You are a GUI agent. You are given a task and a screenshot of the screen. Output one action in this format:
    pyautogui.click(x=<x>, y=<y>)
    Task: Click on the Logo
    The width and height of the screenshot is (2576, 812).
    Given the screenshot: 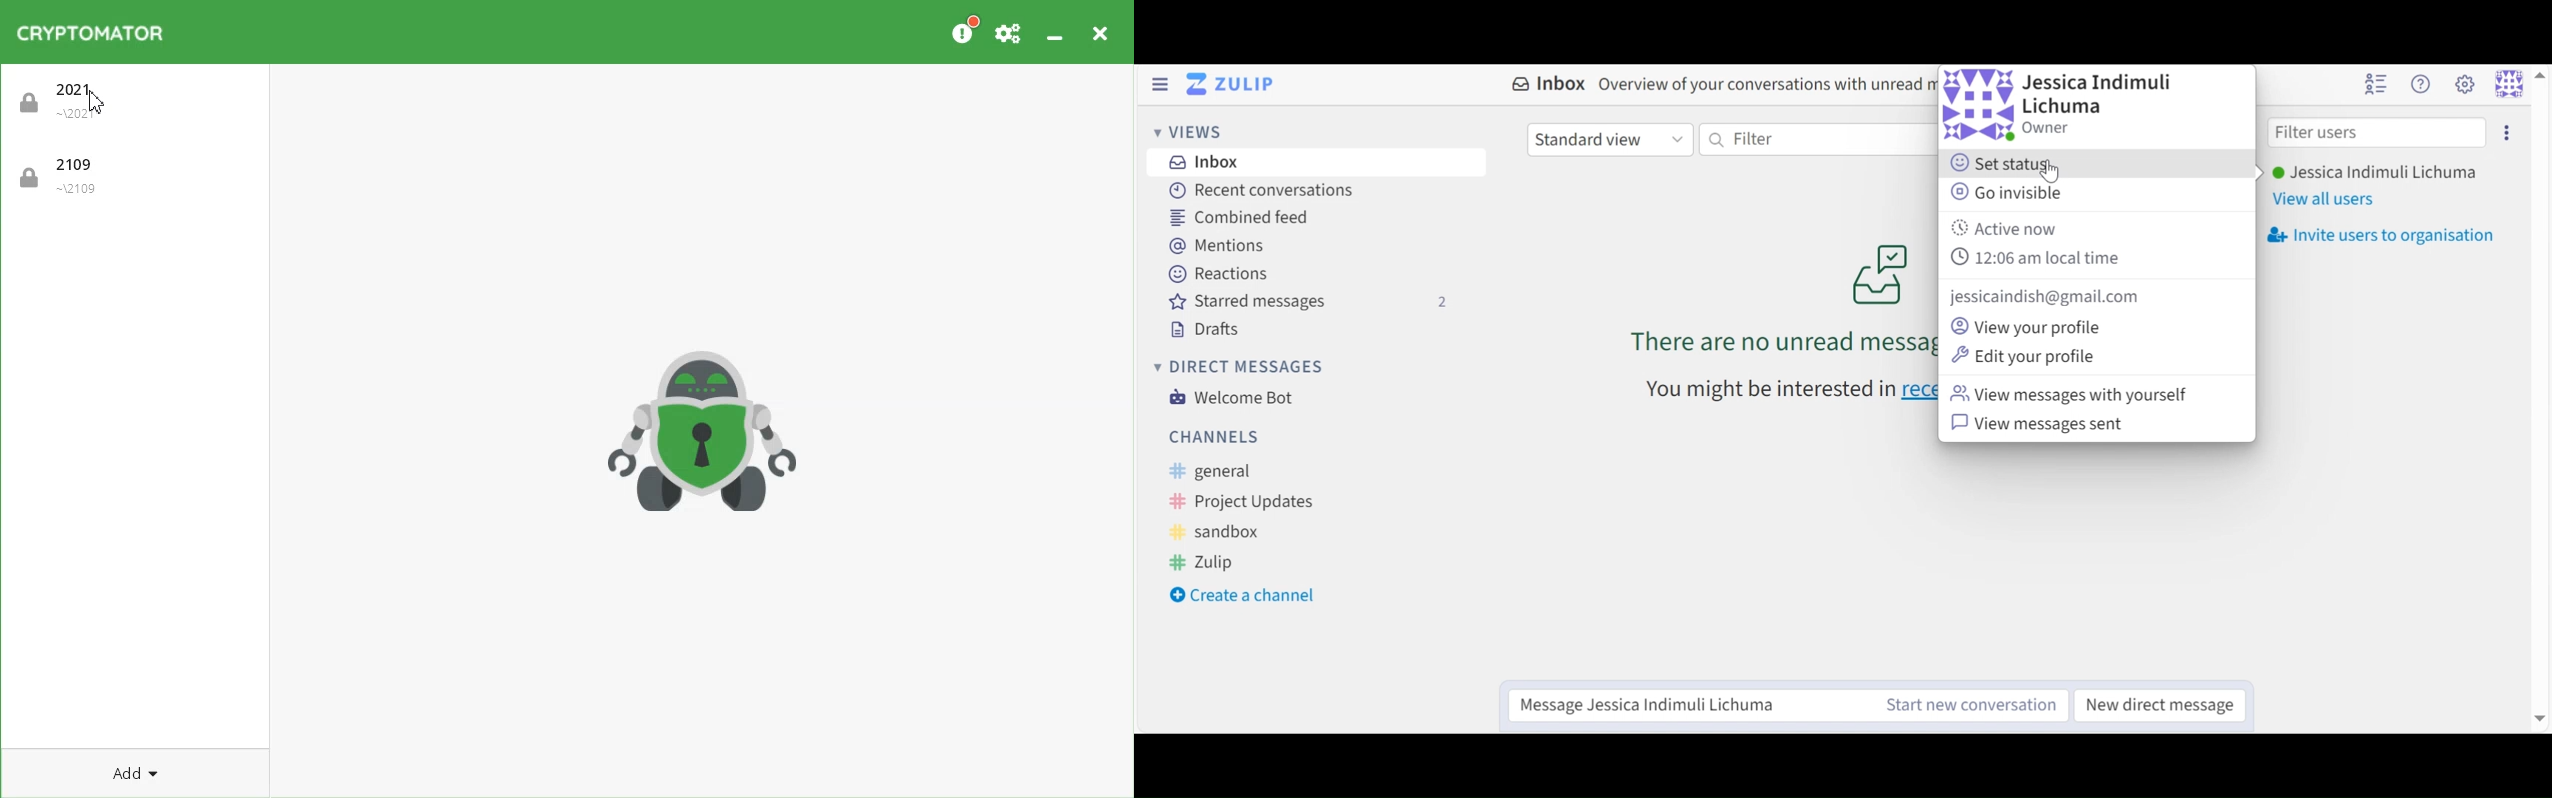 What is the action you would take?
    pyautogui.click(x=697, y=430)
    